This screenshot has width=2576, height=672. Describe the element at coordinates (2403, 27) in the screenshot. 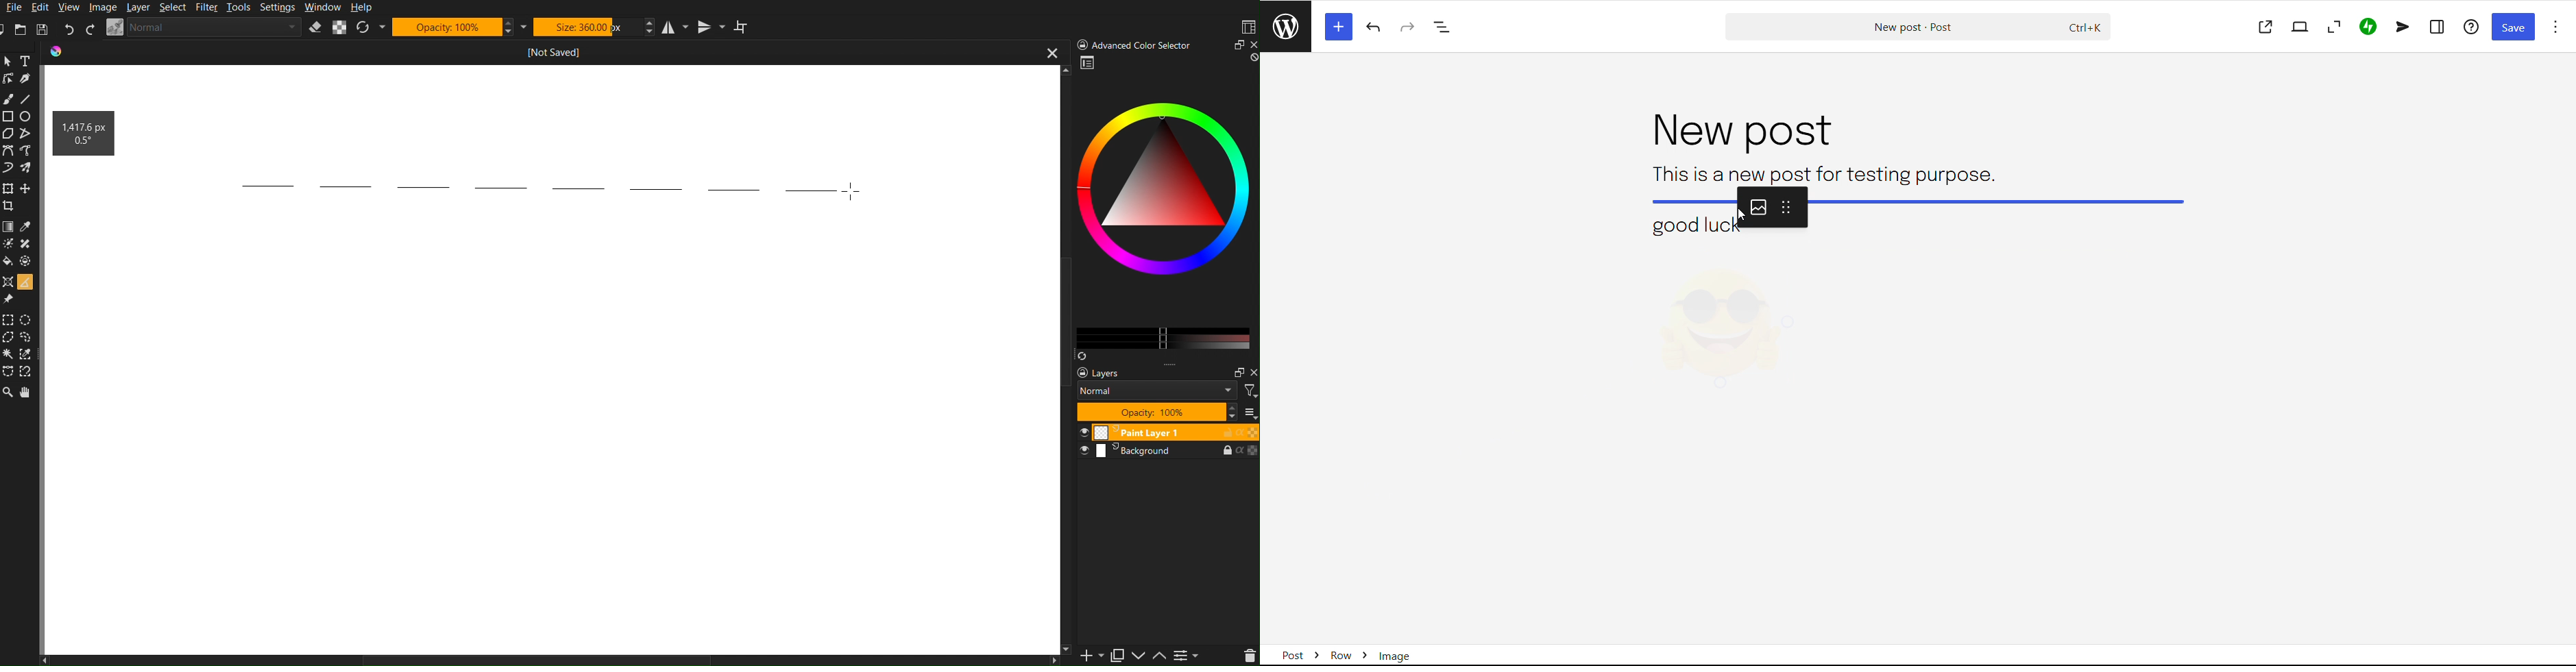

I see `newsletter` at that location.